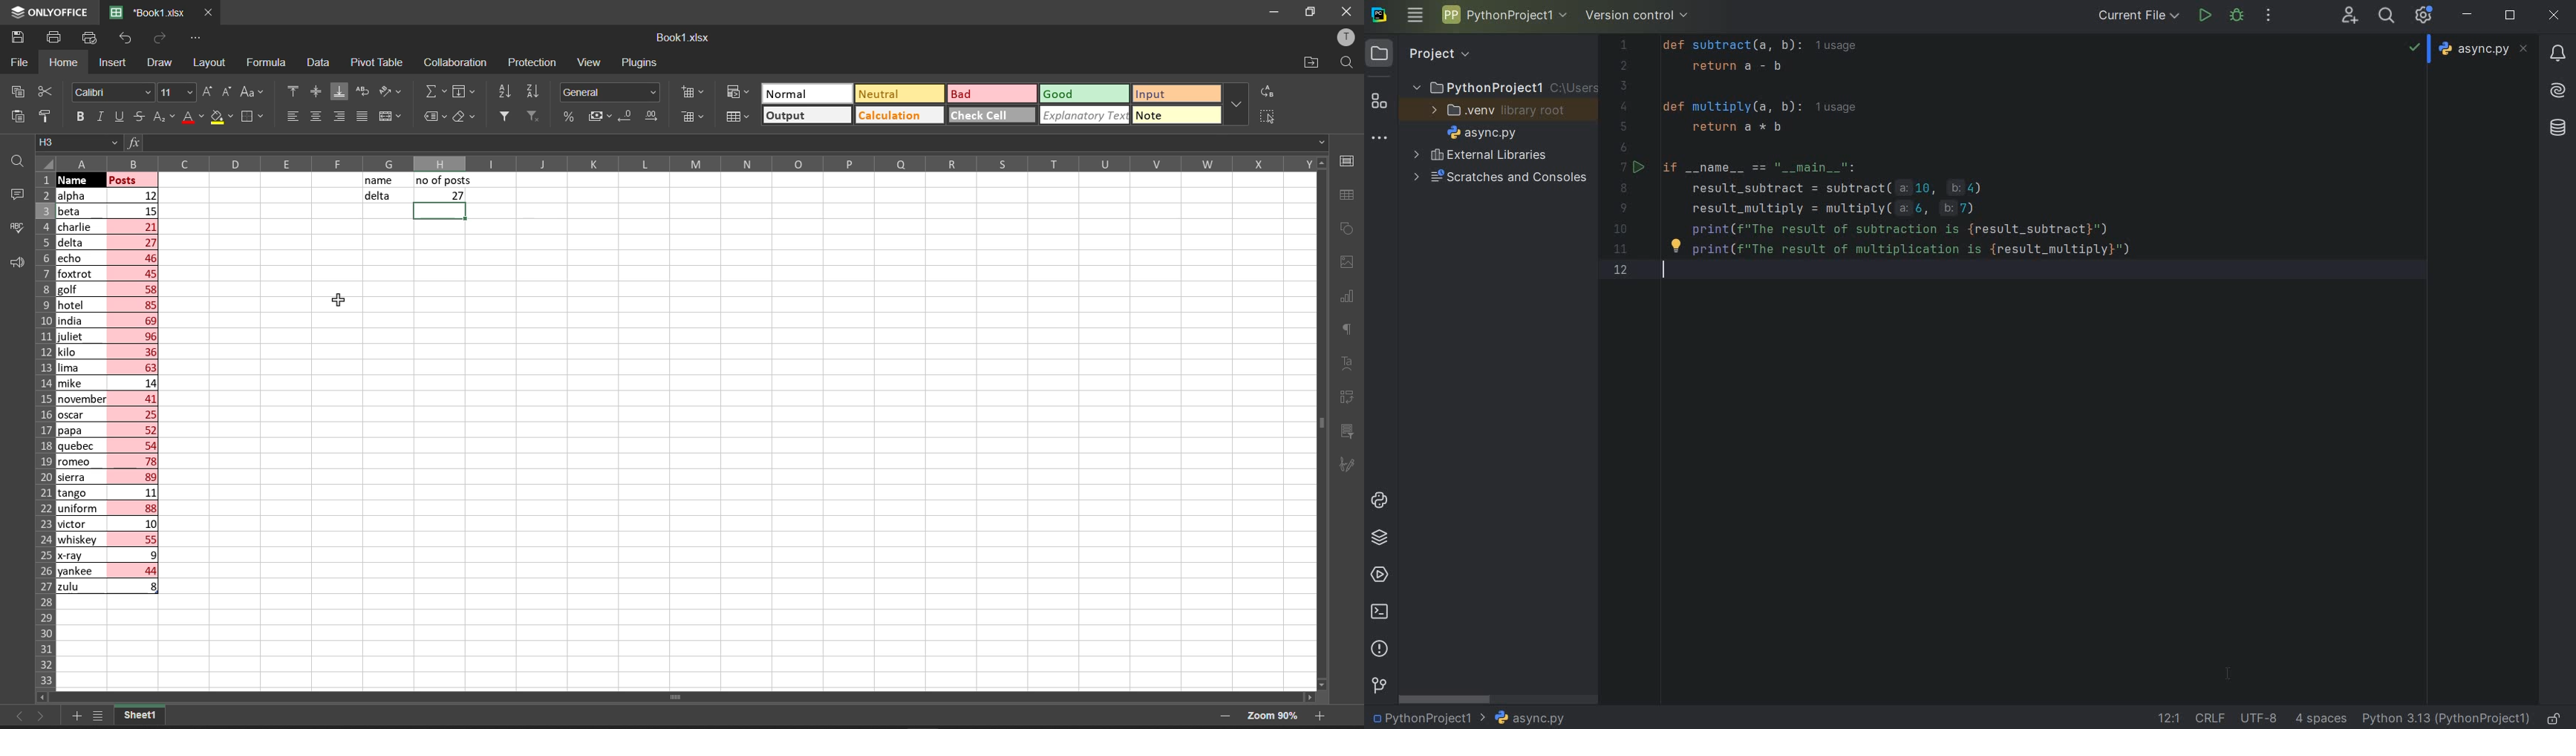 Image resolution: width=2576 pixels, height=756 pixels. Describe the element at coordinates (191, 117) in the screenshot. I see `font color` at that location.